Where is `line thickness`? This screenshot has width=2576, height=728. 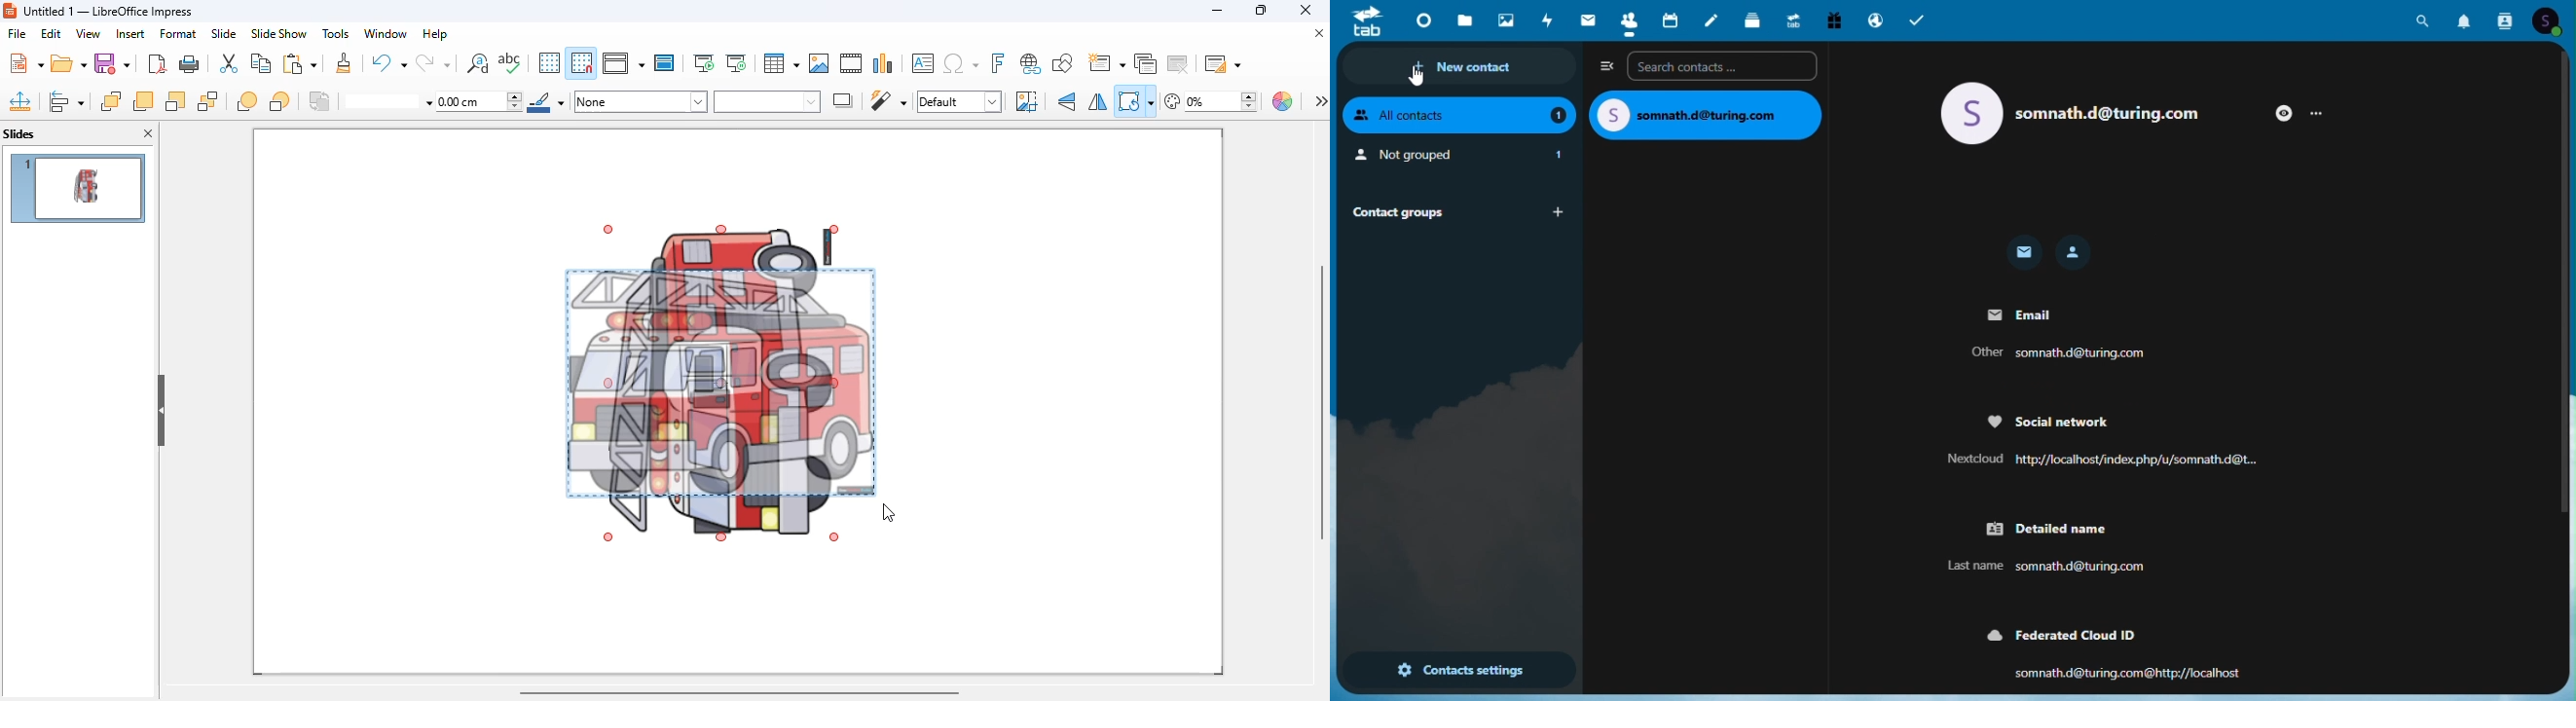
line thickness is located at coordinates (480, 102).